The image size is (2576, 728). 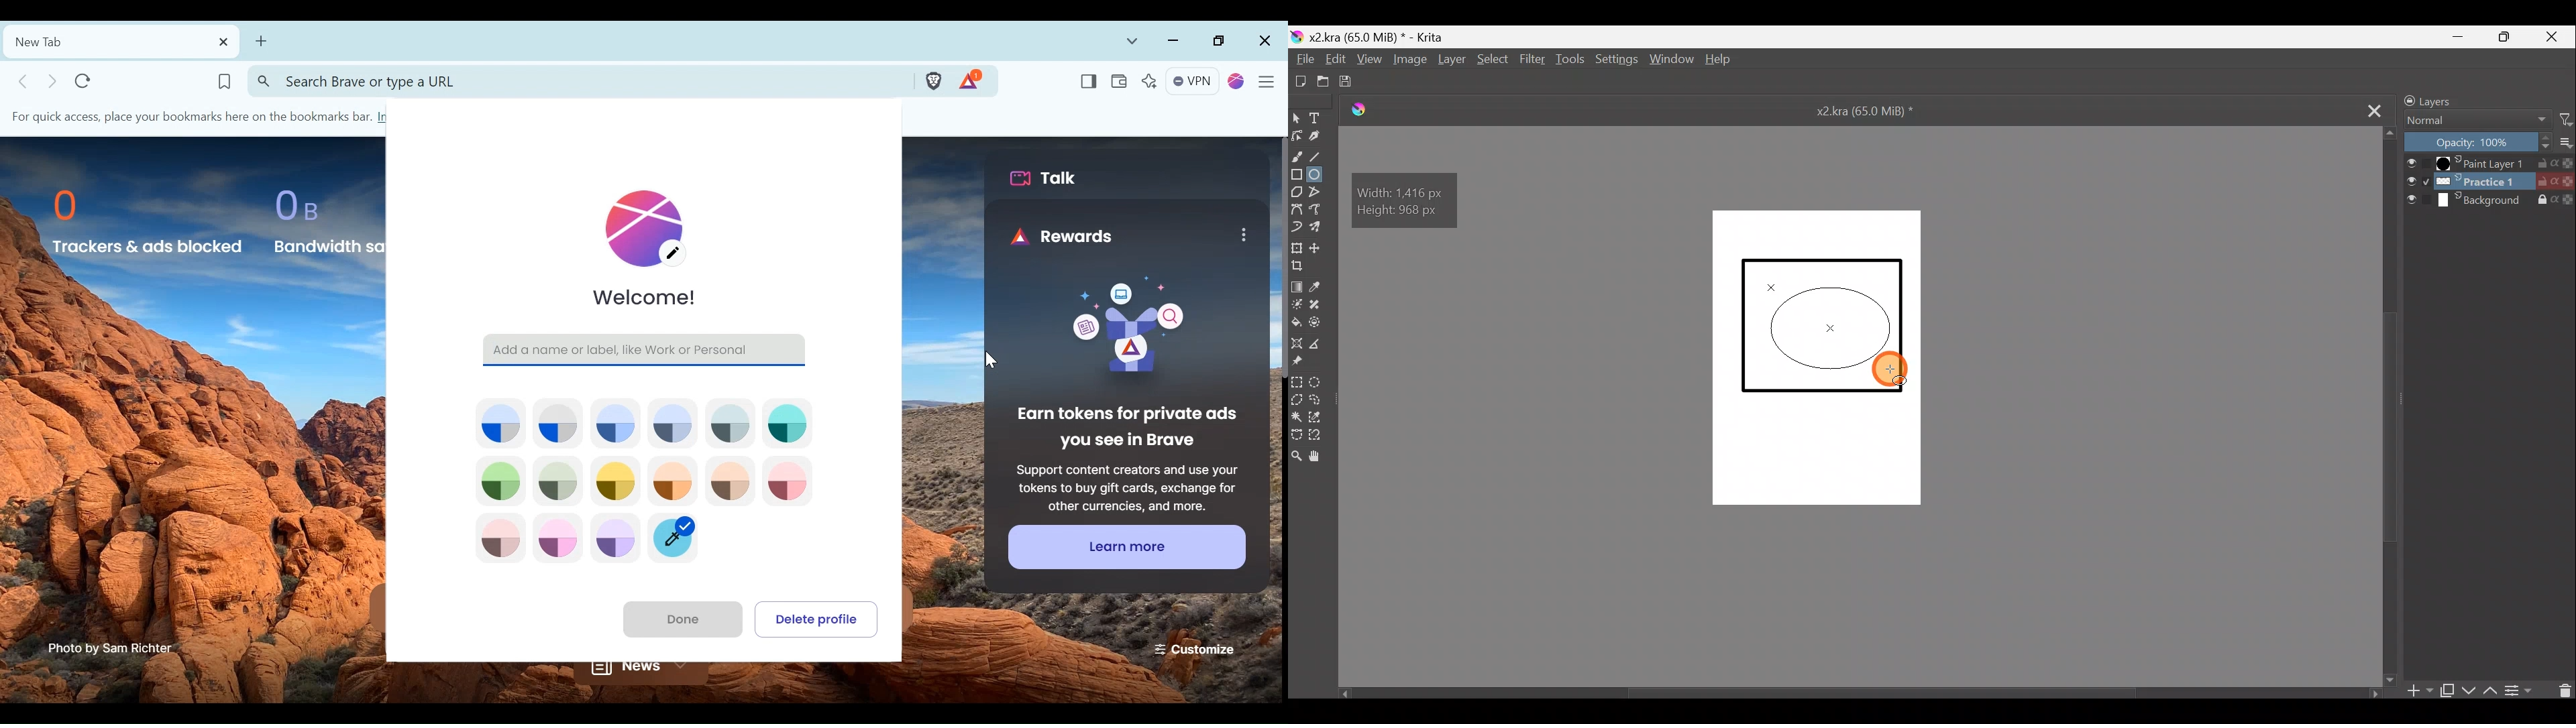 What do you see at coordinates (2563, 143) in the screenshot?
I see `More` at bounding box center [2563, 143].